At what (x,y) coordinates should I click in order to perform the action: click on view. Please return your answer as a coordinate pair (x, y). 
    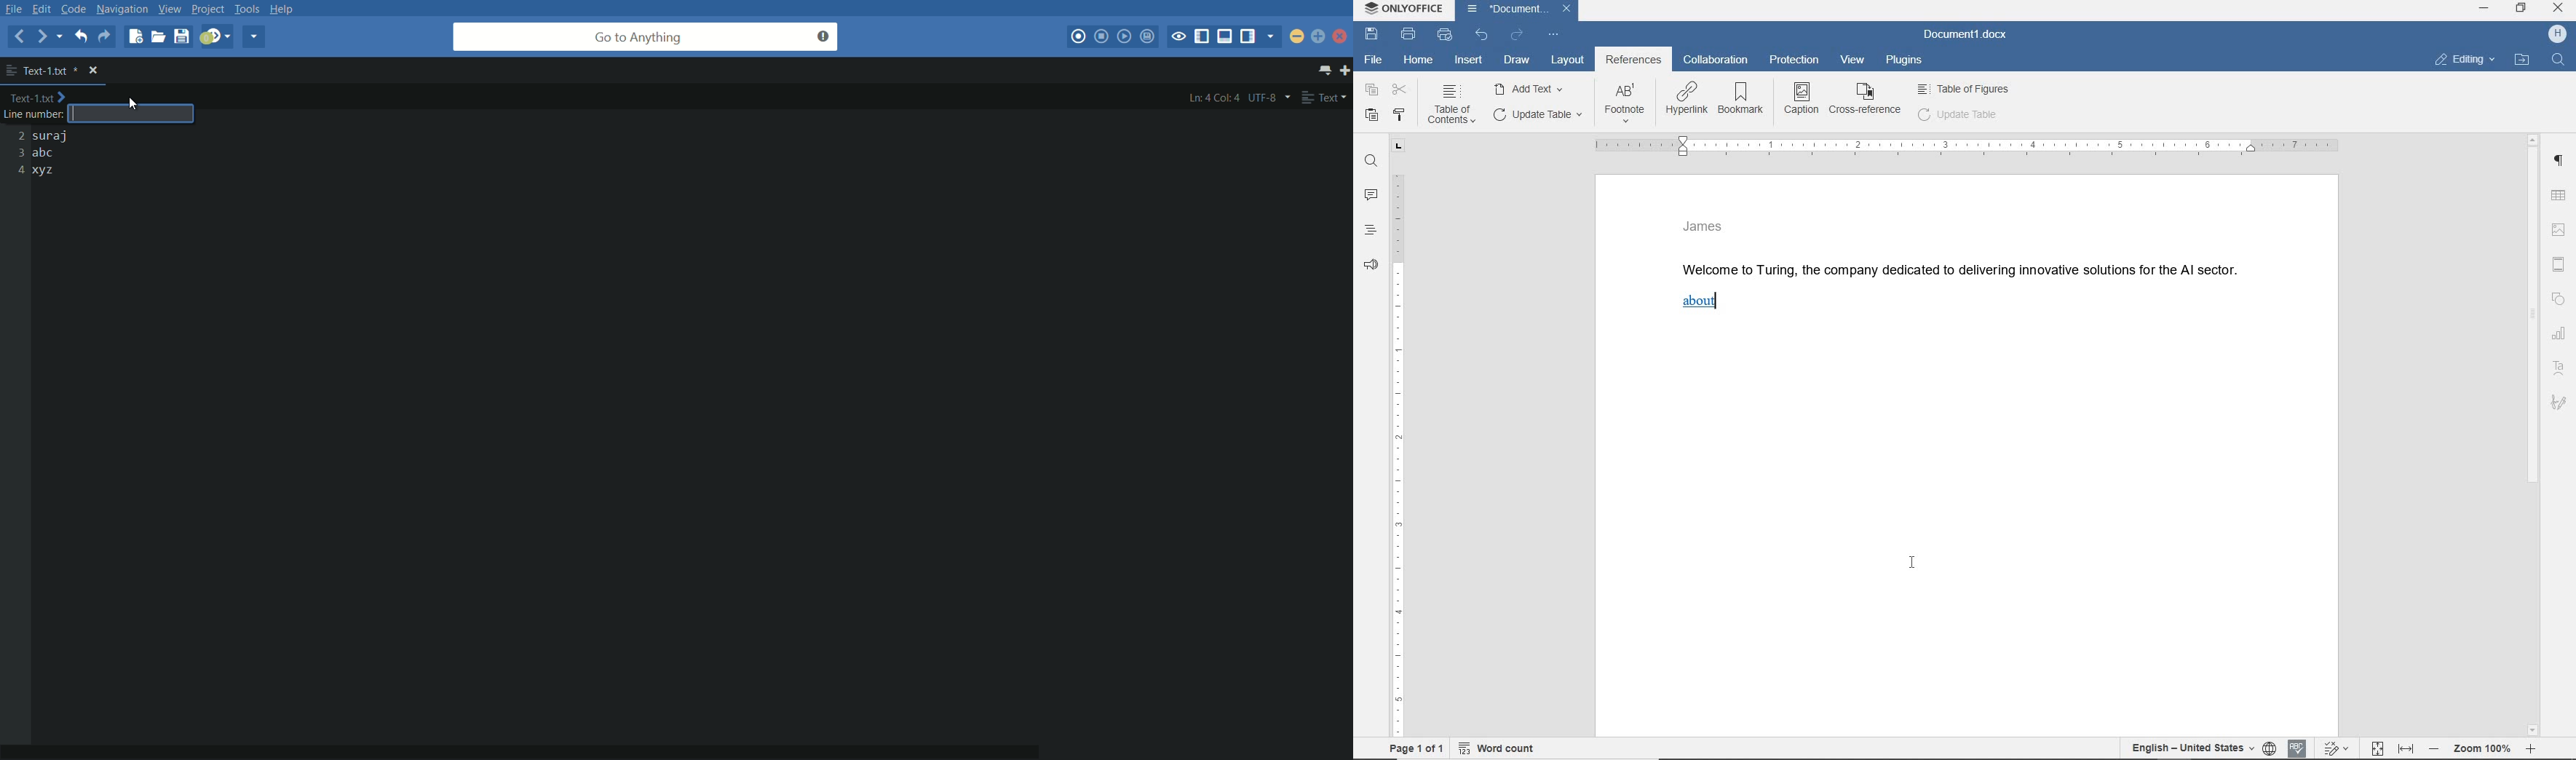
    Looking at the image, I should click on (168, 8).